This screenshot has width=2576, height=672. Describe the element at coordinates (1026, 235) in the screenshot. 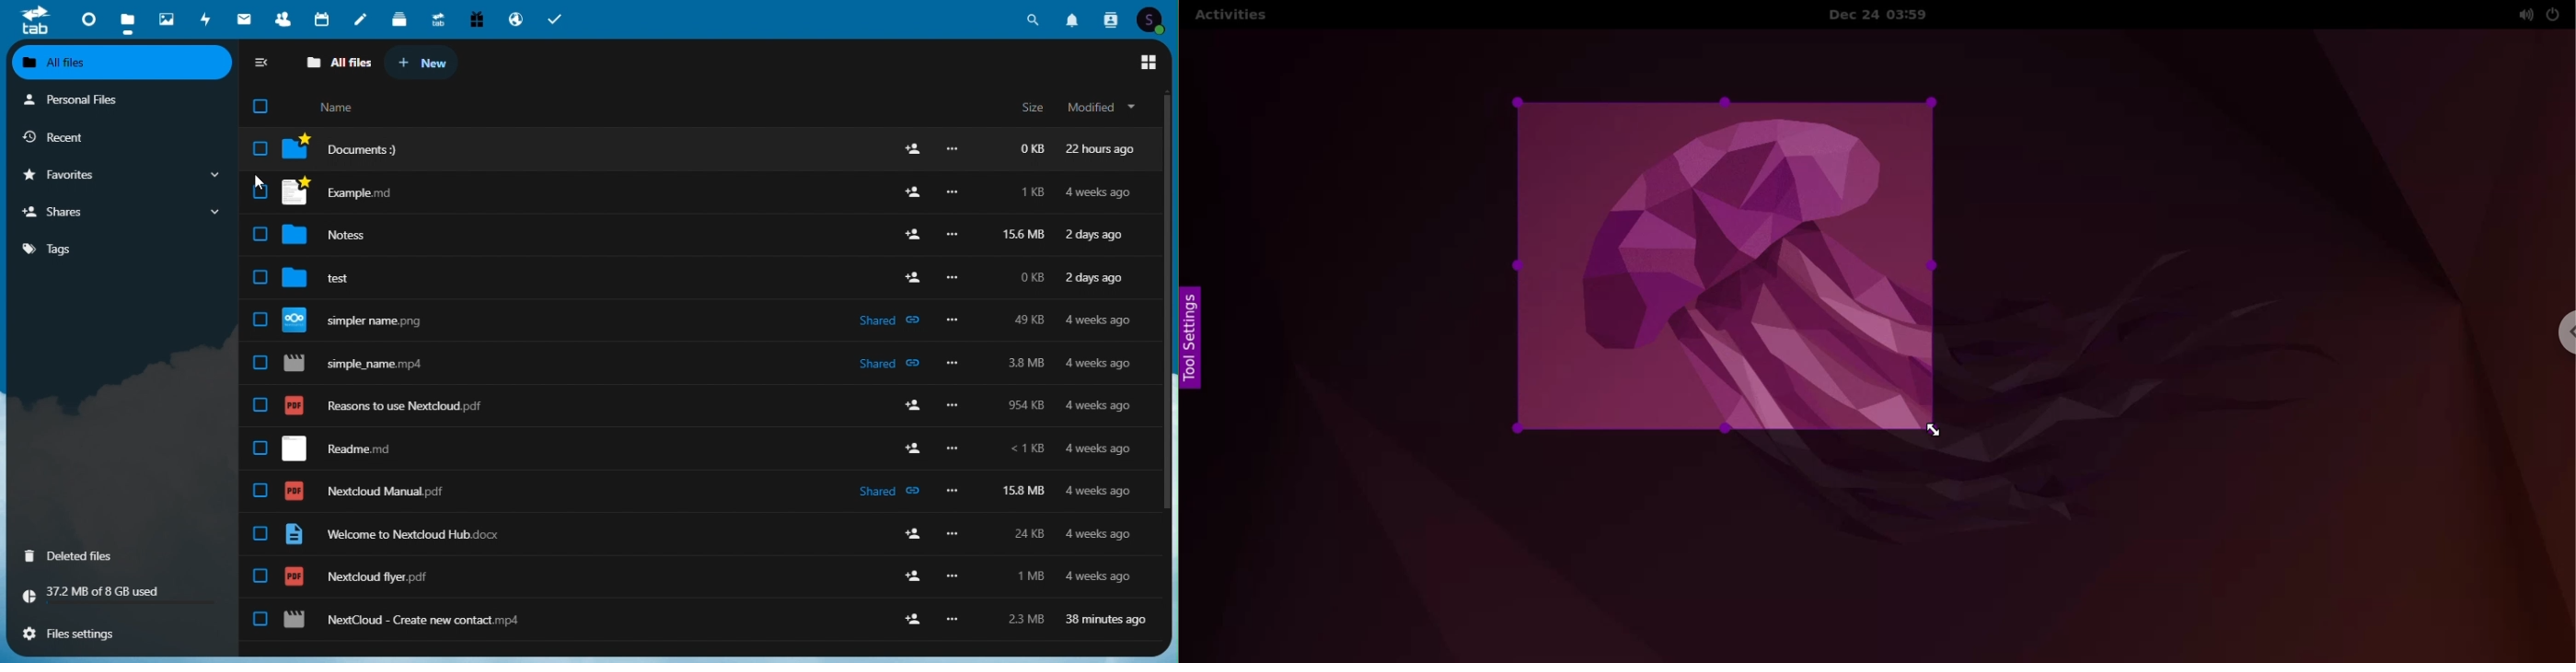

I see `156mb` at that location.